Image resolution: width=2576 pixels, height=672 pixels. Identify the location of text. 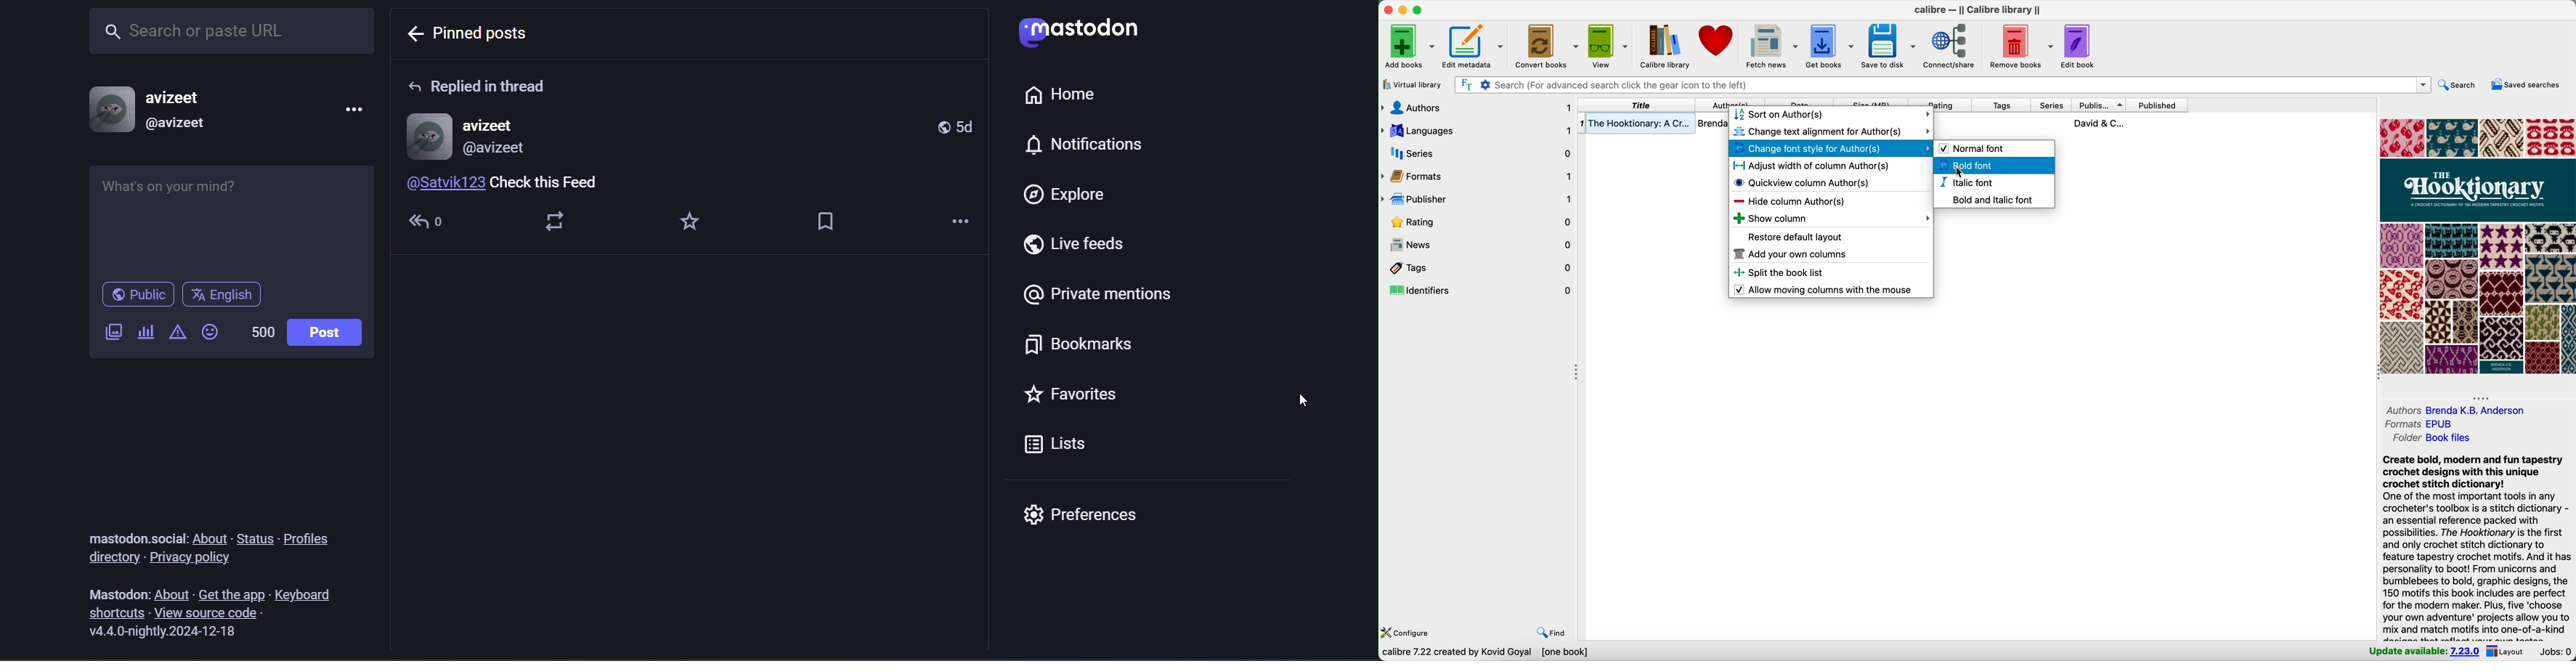
(129, 532).